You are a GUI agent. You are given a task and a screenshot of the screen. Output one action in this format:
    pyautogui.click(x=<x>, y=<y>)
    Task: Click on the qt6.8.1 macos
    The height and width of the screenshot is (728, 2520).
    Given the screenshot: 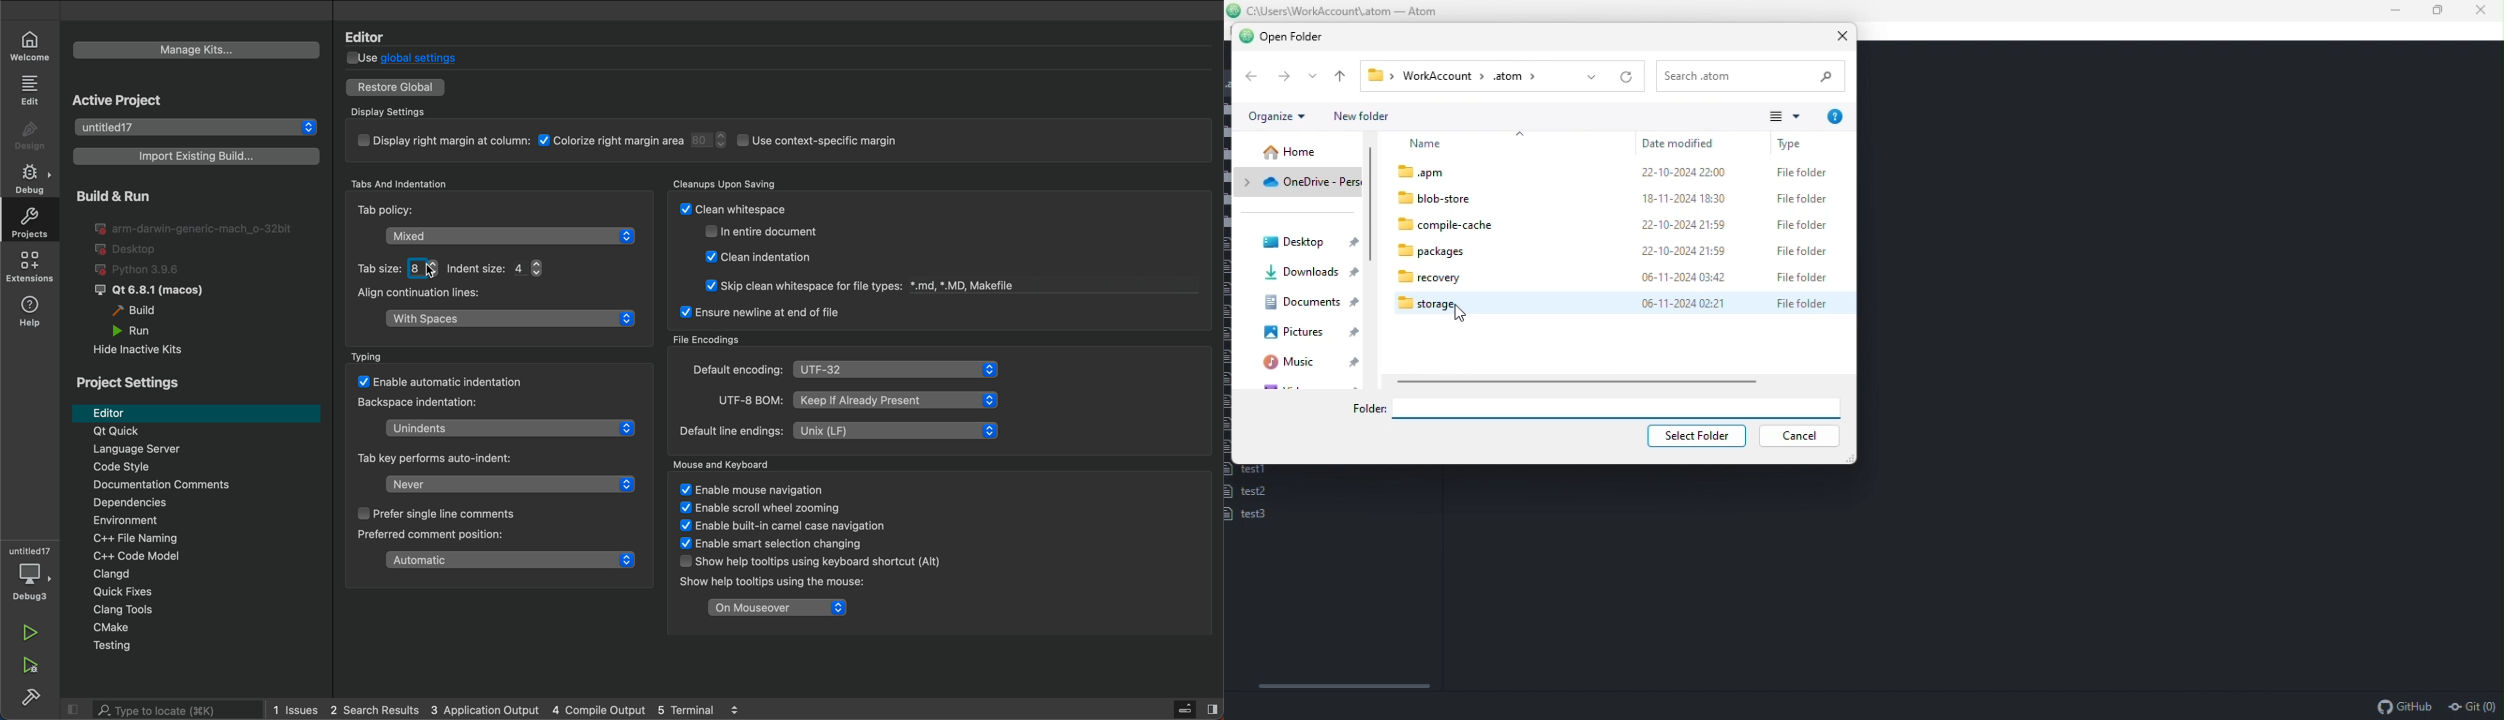 What is the action you would take?
    pyautogui.click(x=148, y=290)
    